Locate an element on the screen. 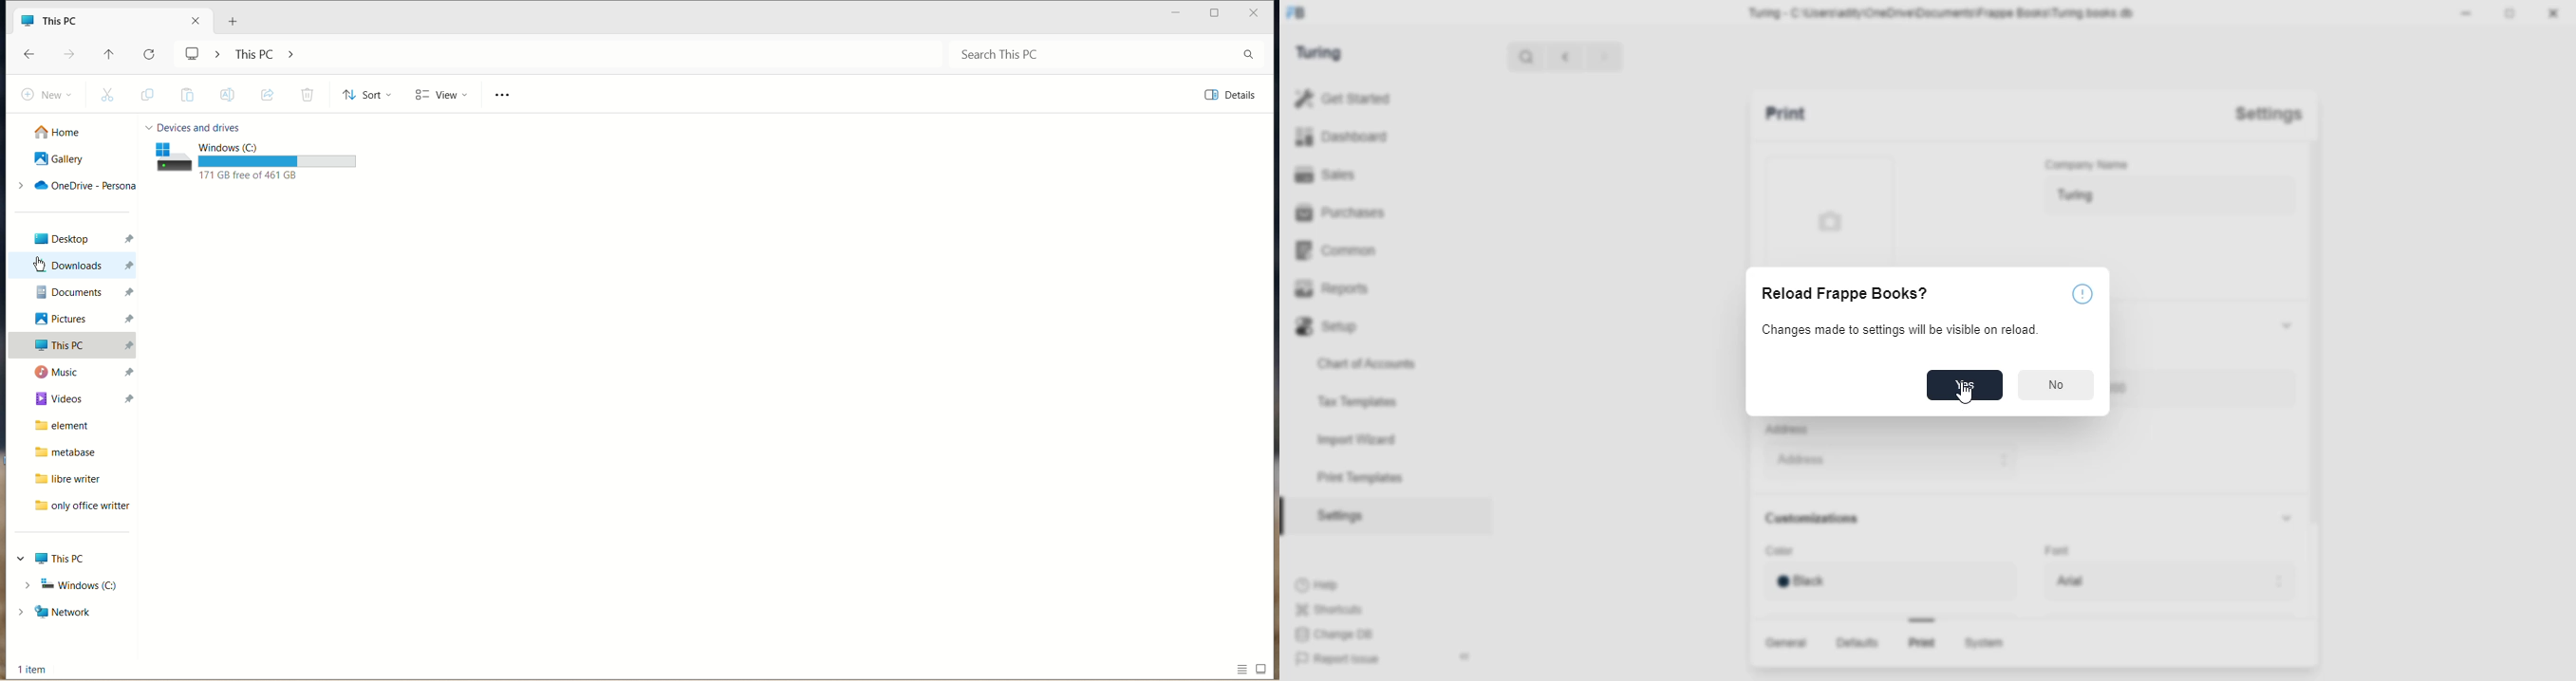  maximise is located at coordinates (2512, 14).